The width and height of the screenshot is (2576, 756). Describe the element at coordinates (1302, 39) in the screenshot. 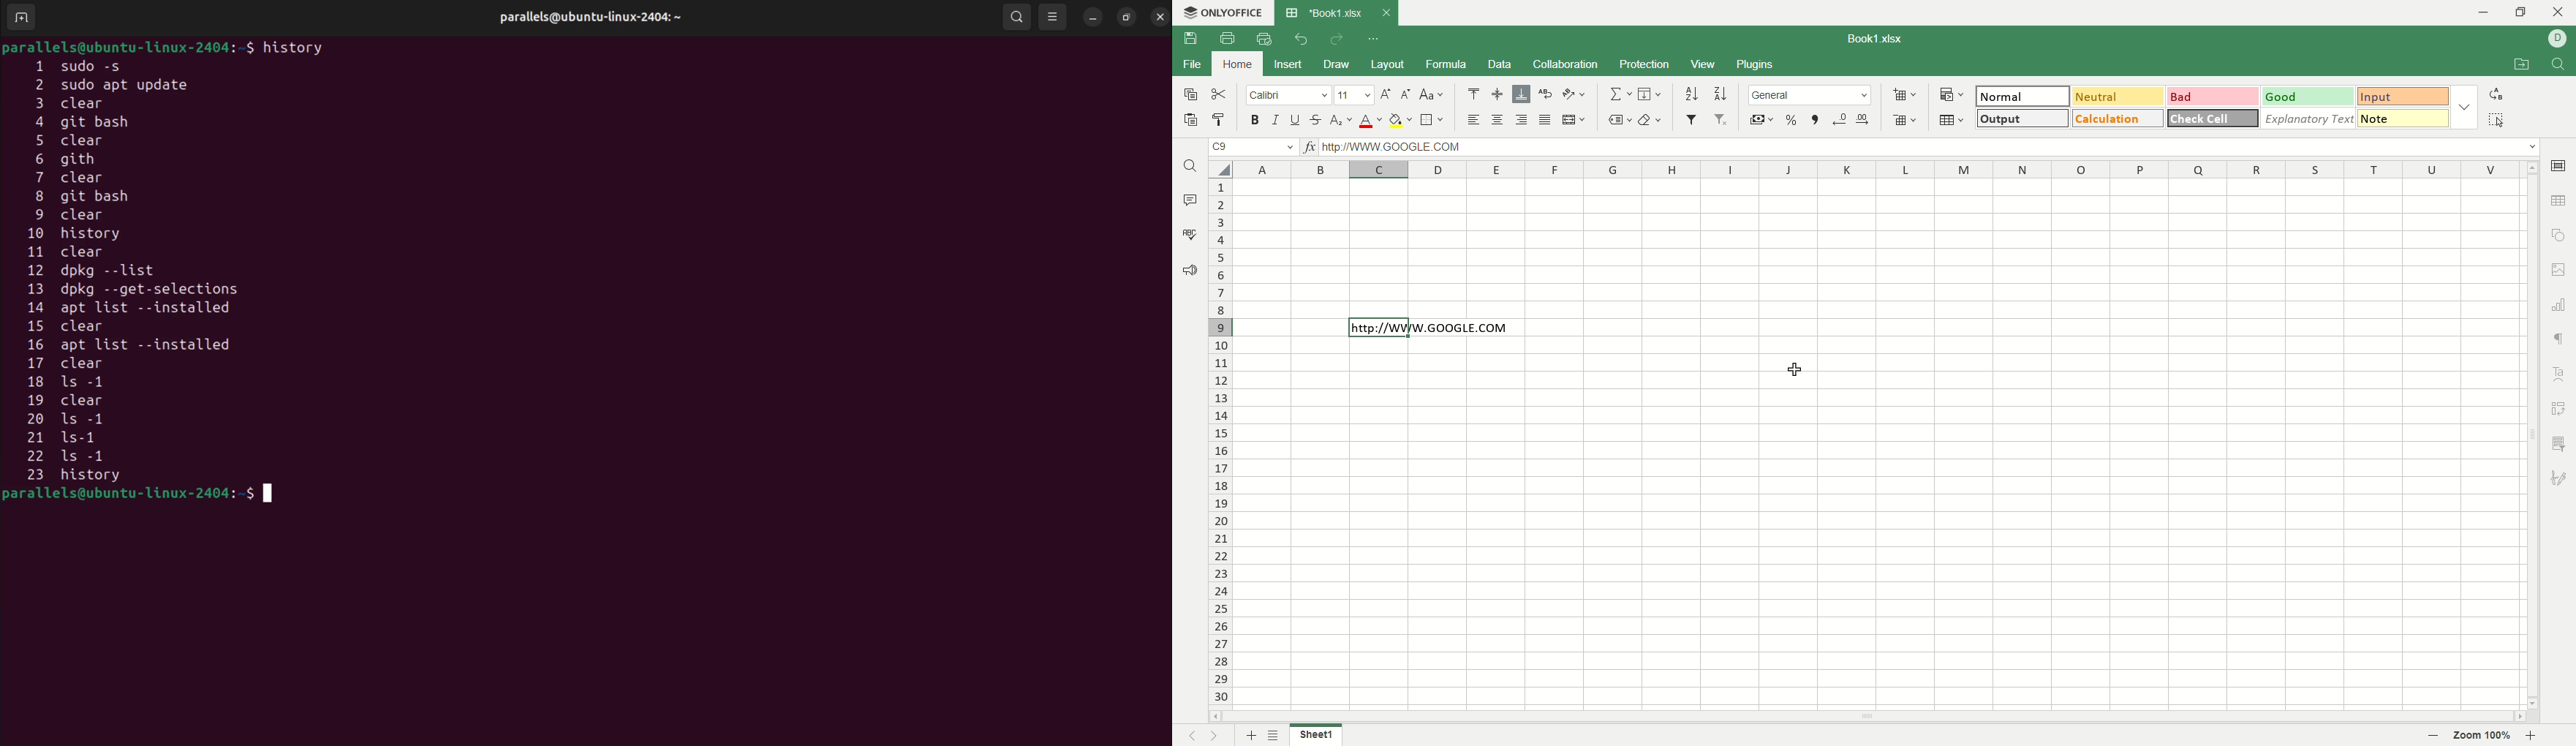

I see `undo` at that location.